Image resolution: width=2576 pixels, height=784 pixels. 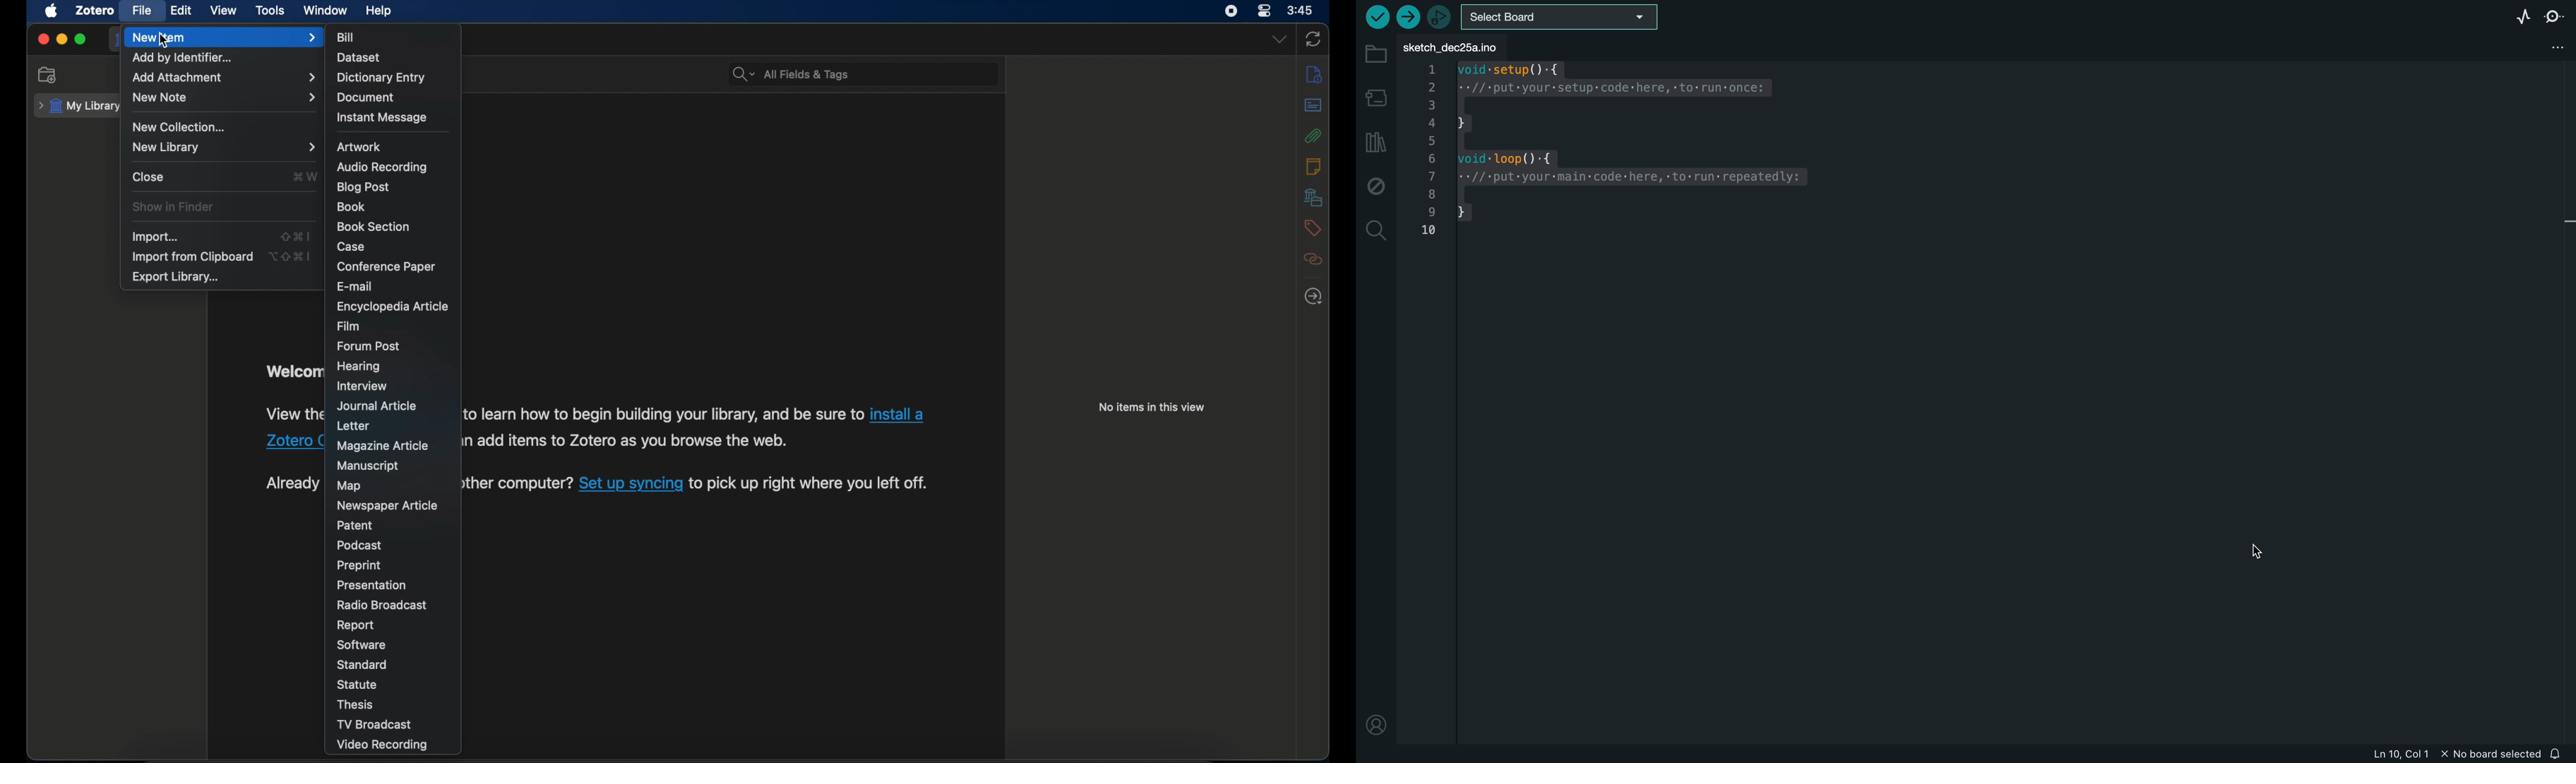 What do you see at coordinates (1377, 55) in the screenshot?
I see `folder` at bounding box center [1377, 55].